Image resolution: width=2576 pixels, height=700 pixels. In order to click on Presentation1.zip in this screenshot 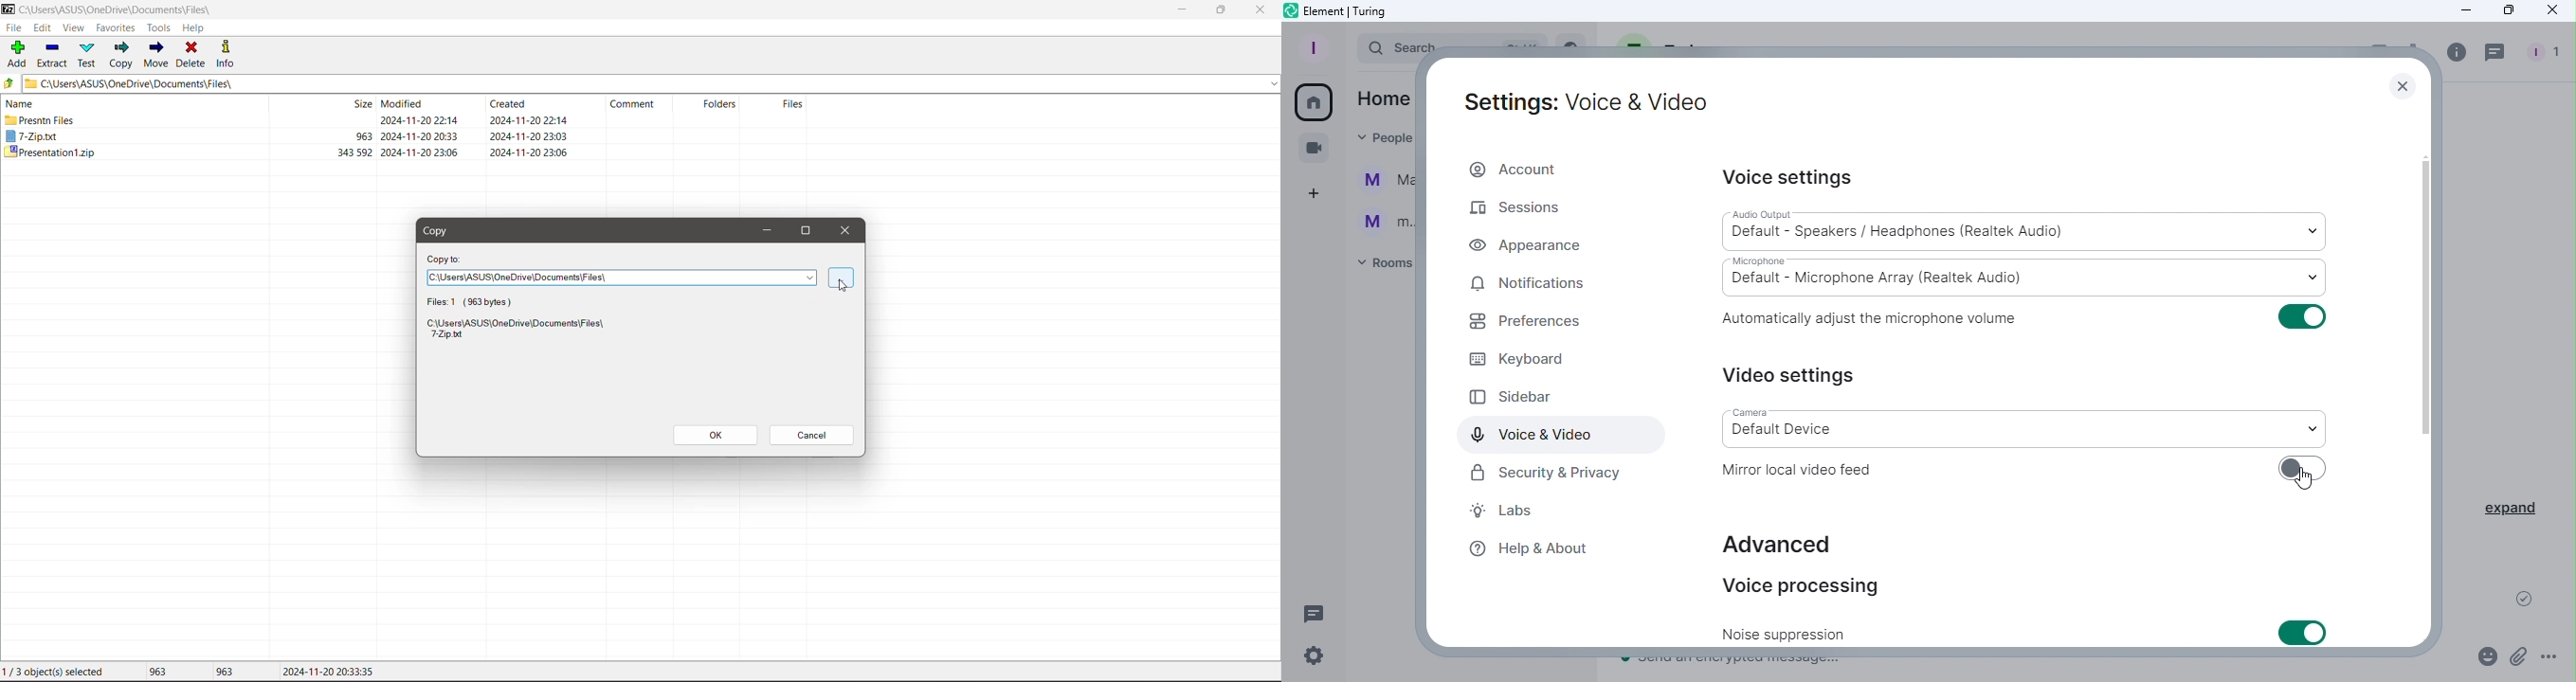, I will do `click(49, 153)`.